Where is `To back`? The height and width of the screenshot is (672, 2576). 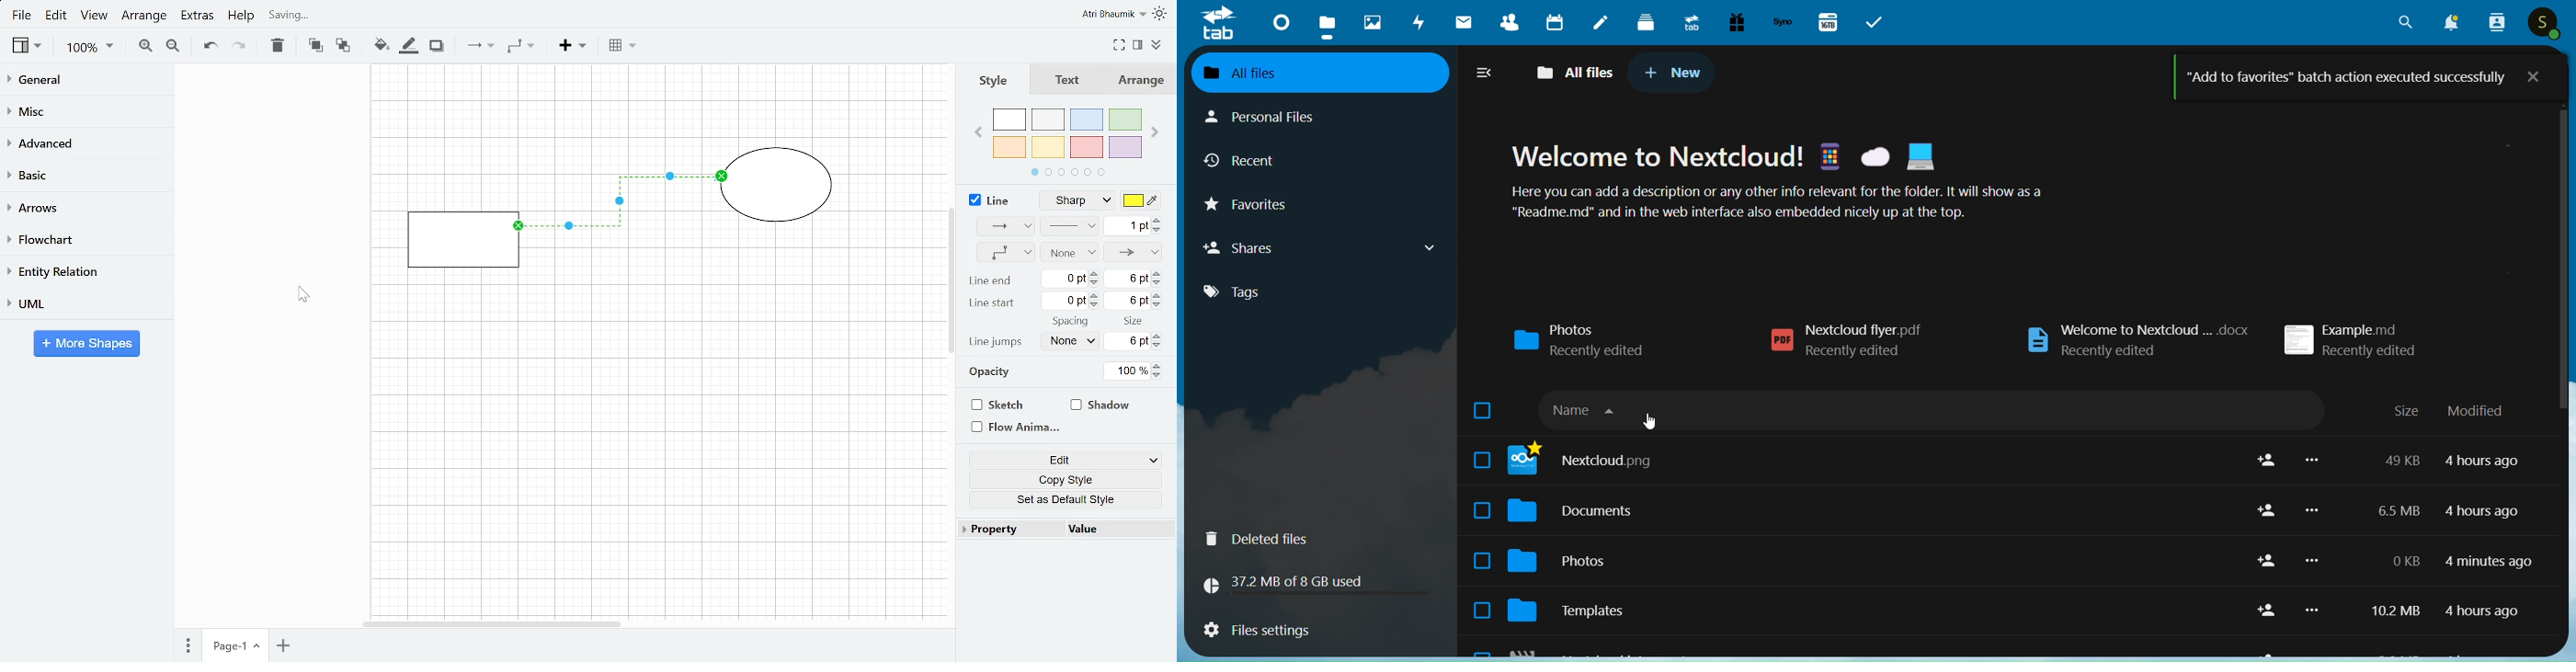
To back is located at coordinates (343, 46).